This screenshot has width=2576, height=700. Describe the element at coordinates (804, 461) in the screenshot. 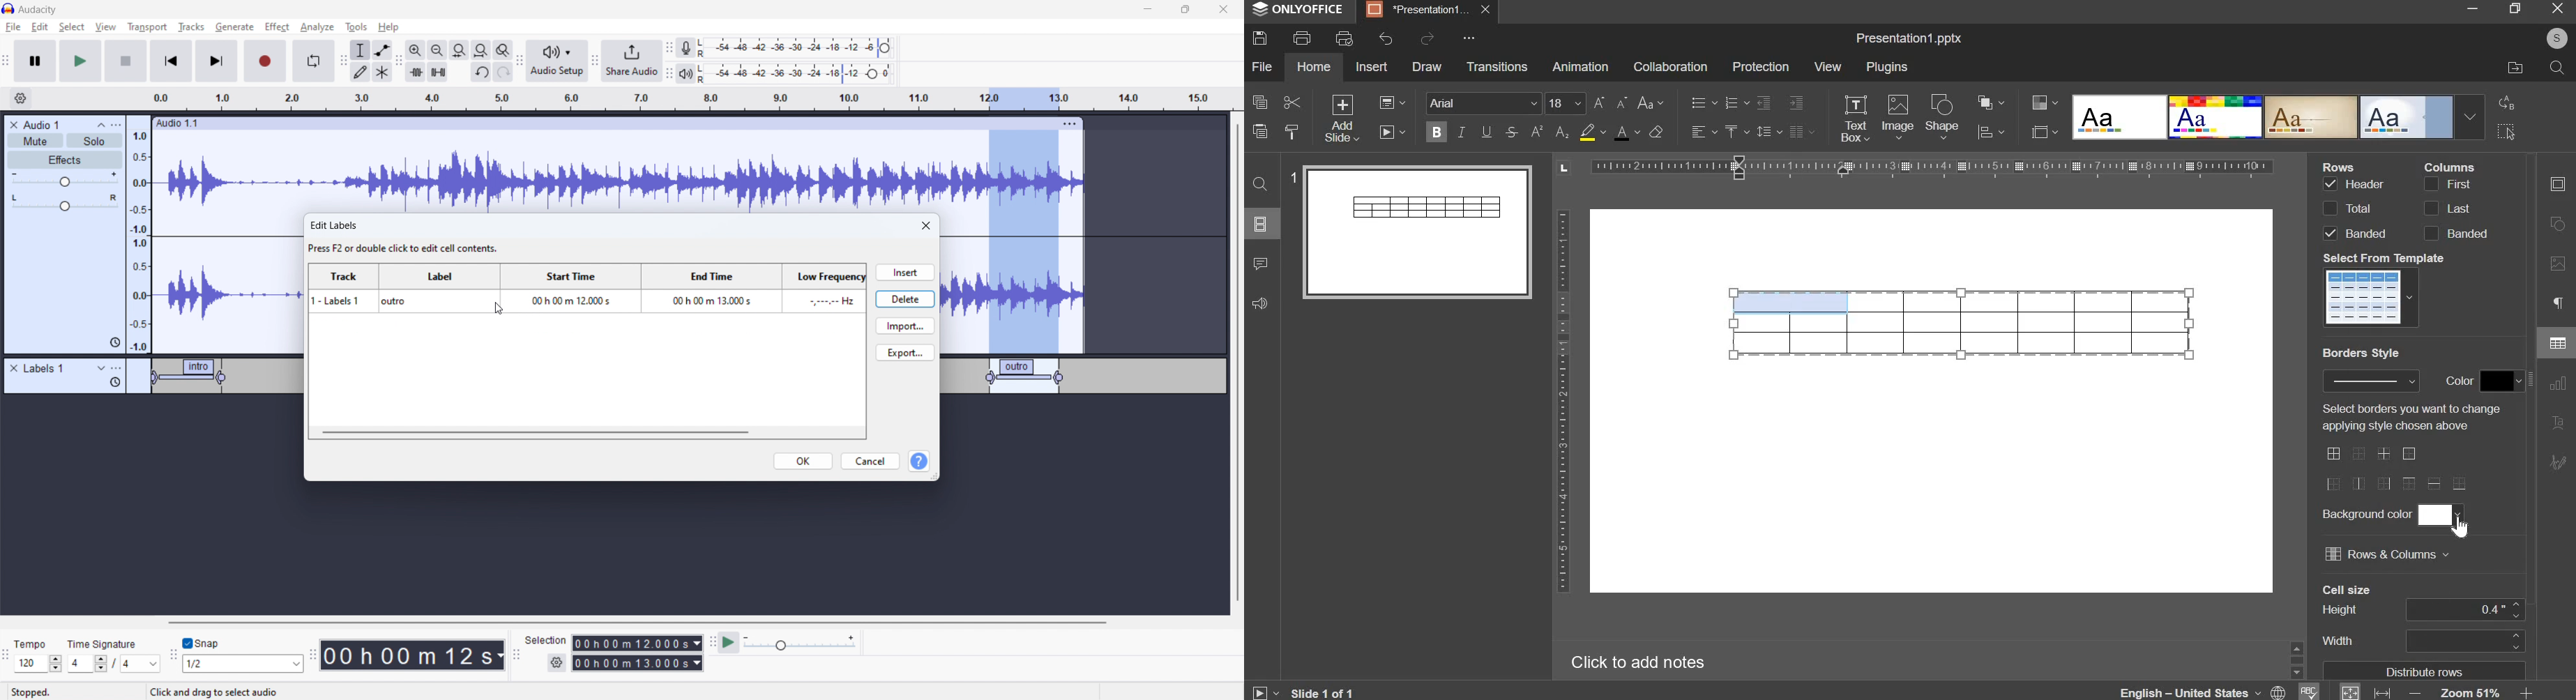

I see `ok` at that location.